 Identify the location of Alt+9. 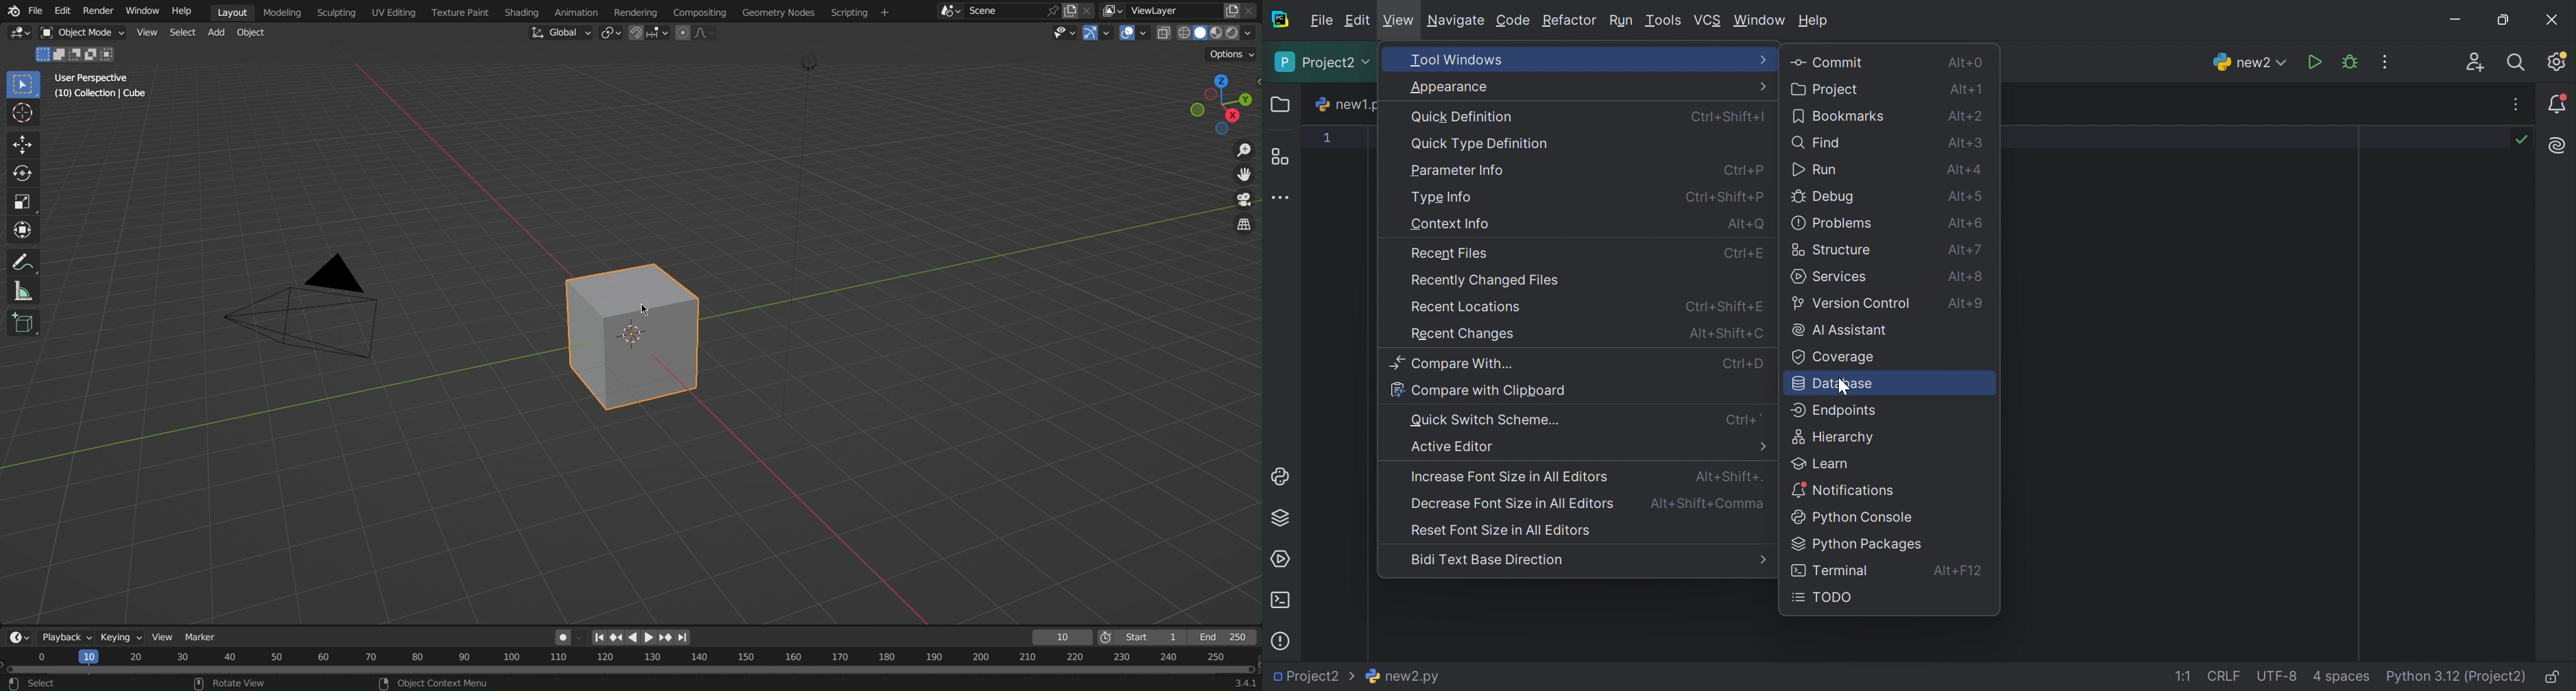
(1969, 306).